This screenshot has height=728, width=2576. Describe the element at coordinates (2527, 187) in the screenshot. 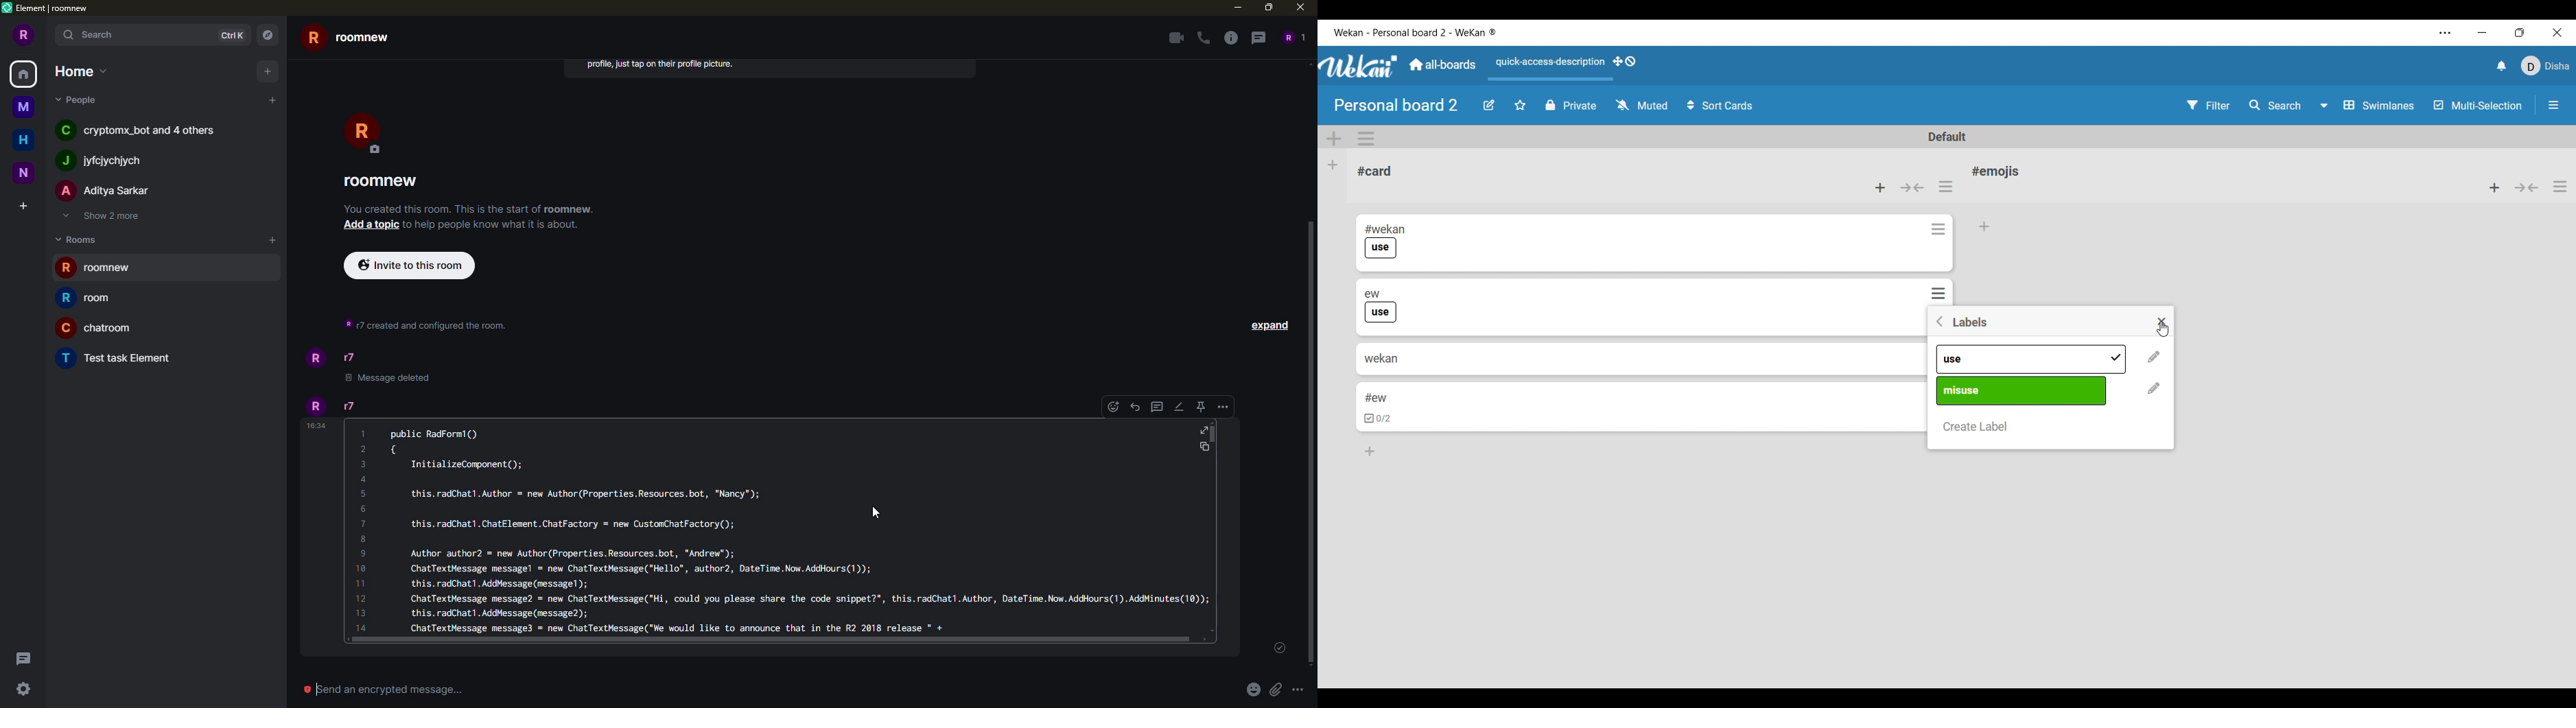

I see `Collapse` at that location.